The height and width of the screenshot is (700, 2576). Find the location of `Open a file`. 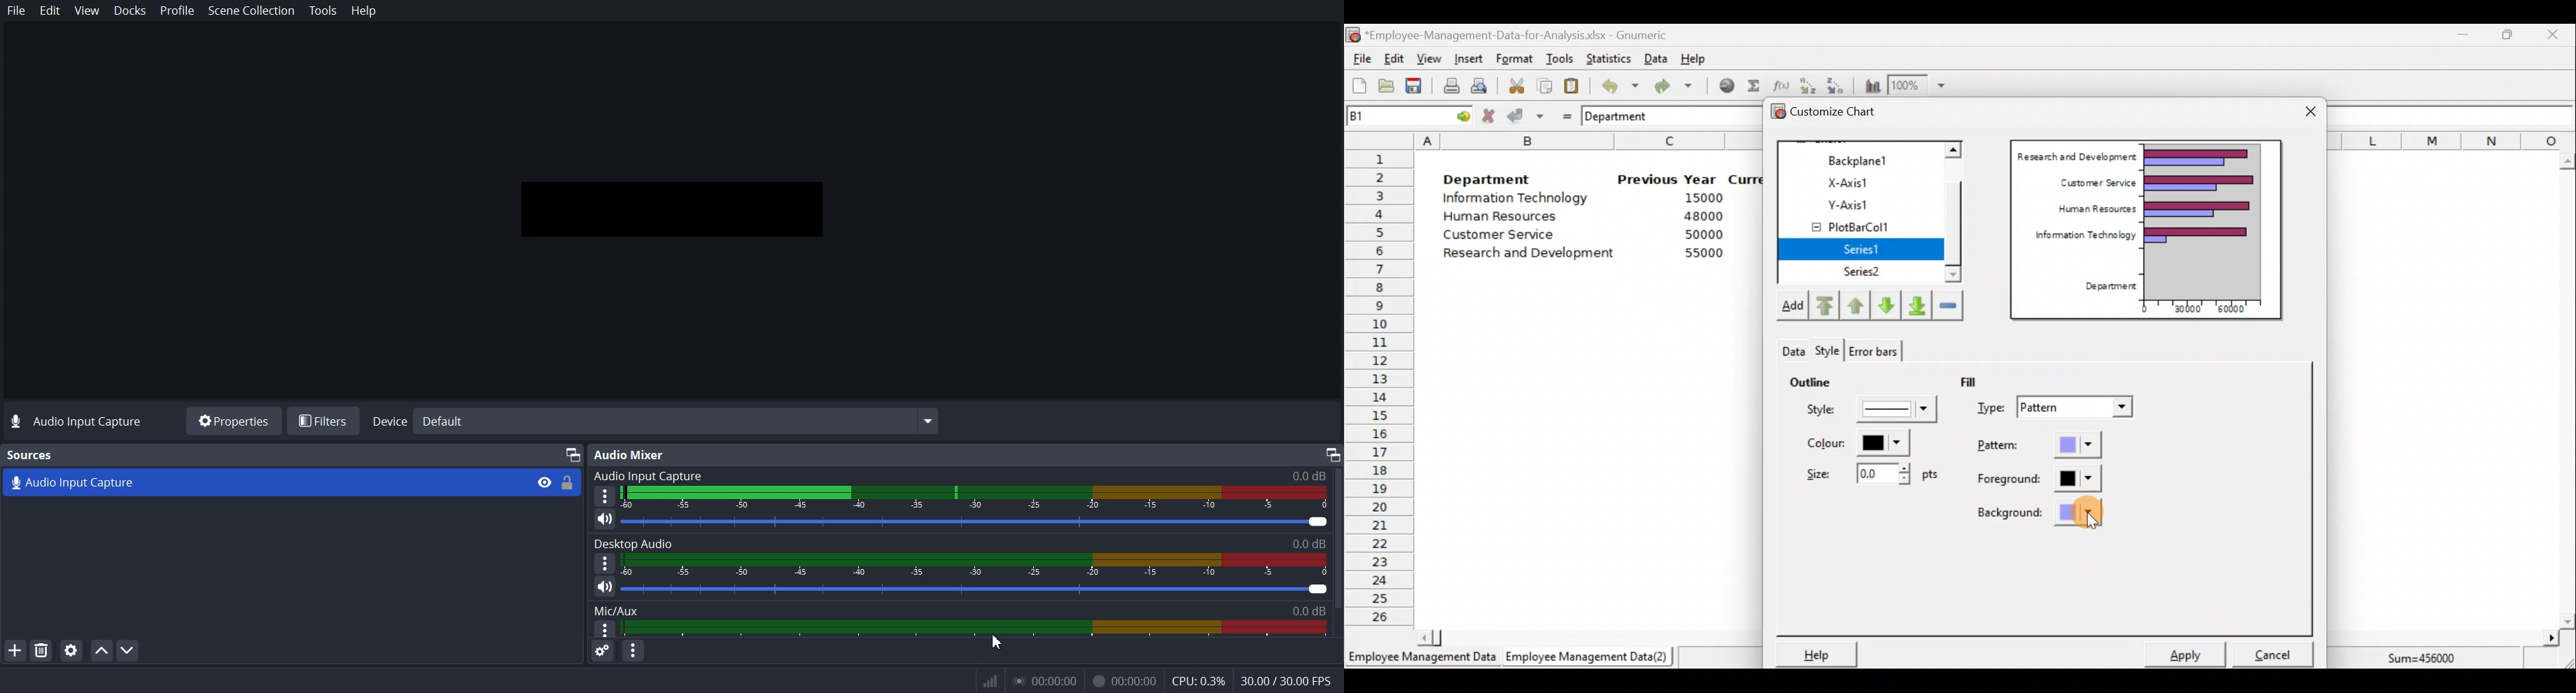

Open a file is located at coordinates (1390, 87).